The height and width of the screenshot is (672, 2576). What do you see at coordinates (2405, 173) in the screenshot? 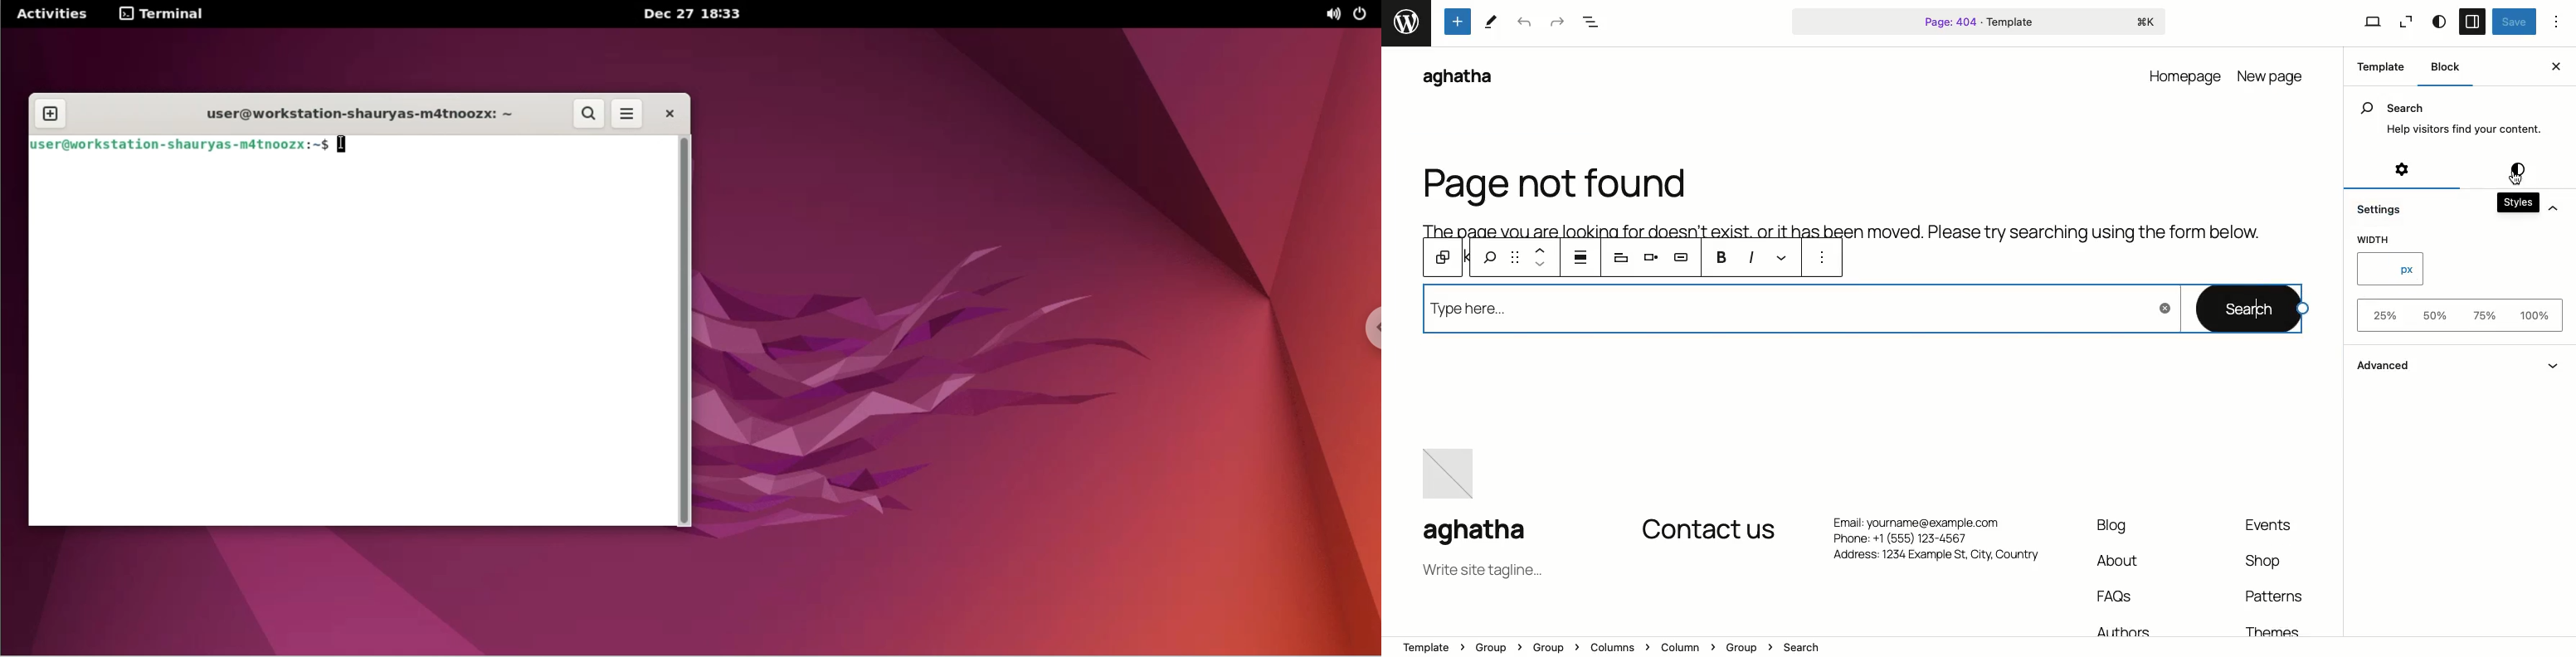
I see `Settings` at bounding box center [2405, 173].